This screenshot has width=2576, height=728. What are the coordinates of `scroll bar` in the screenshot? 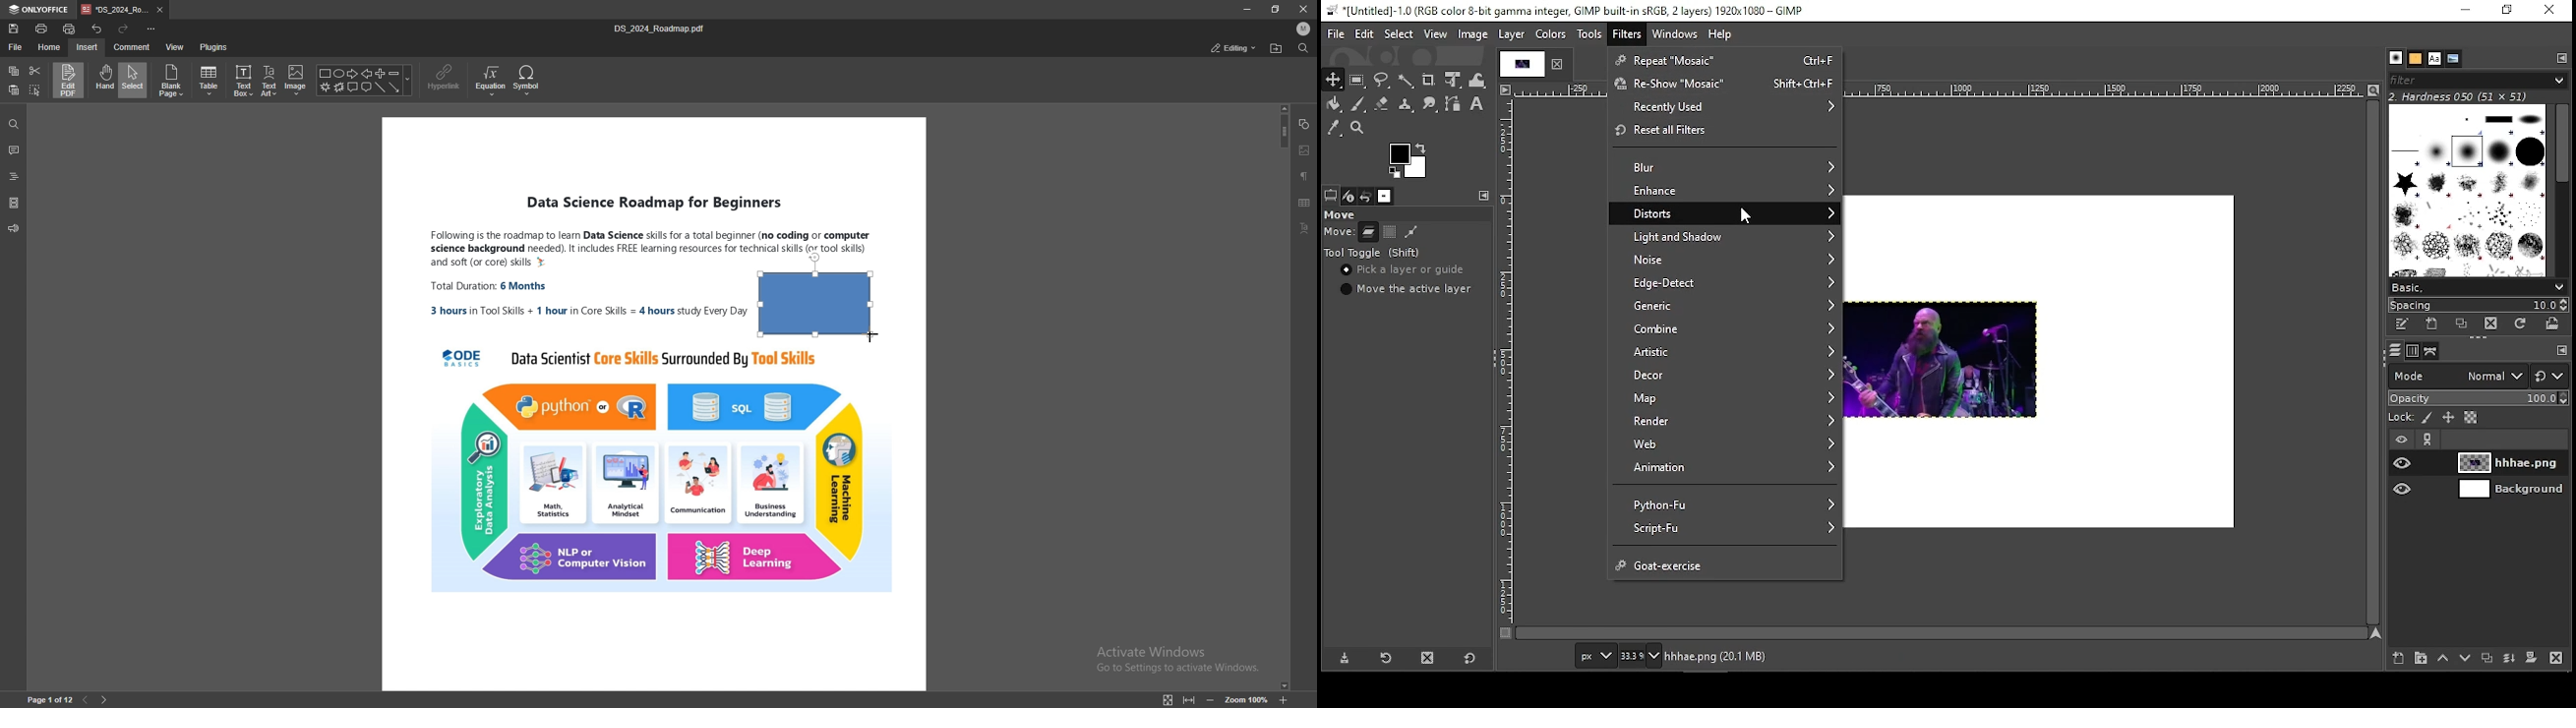 It's located at (1944, 631).